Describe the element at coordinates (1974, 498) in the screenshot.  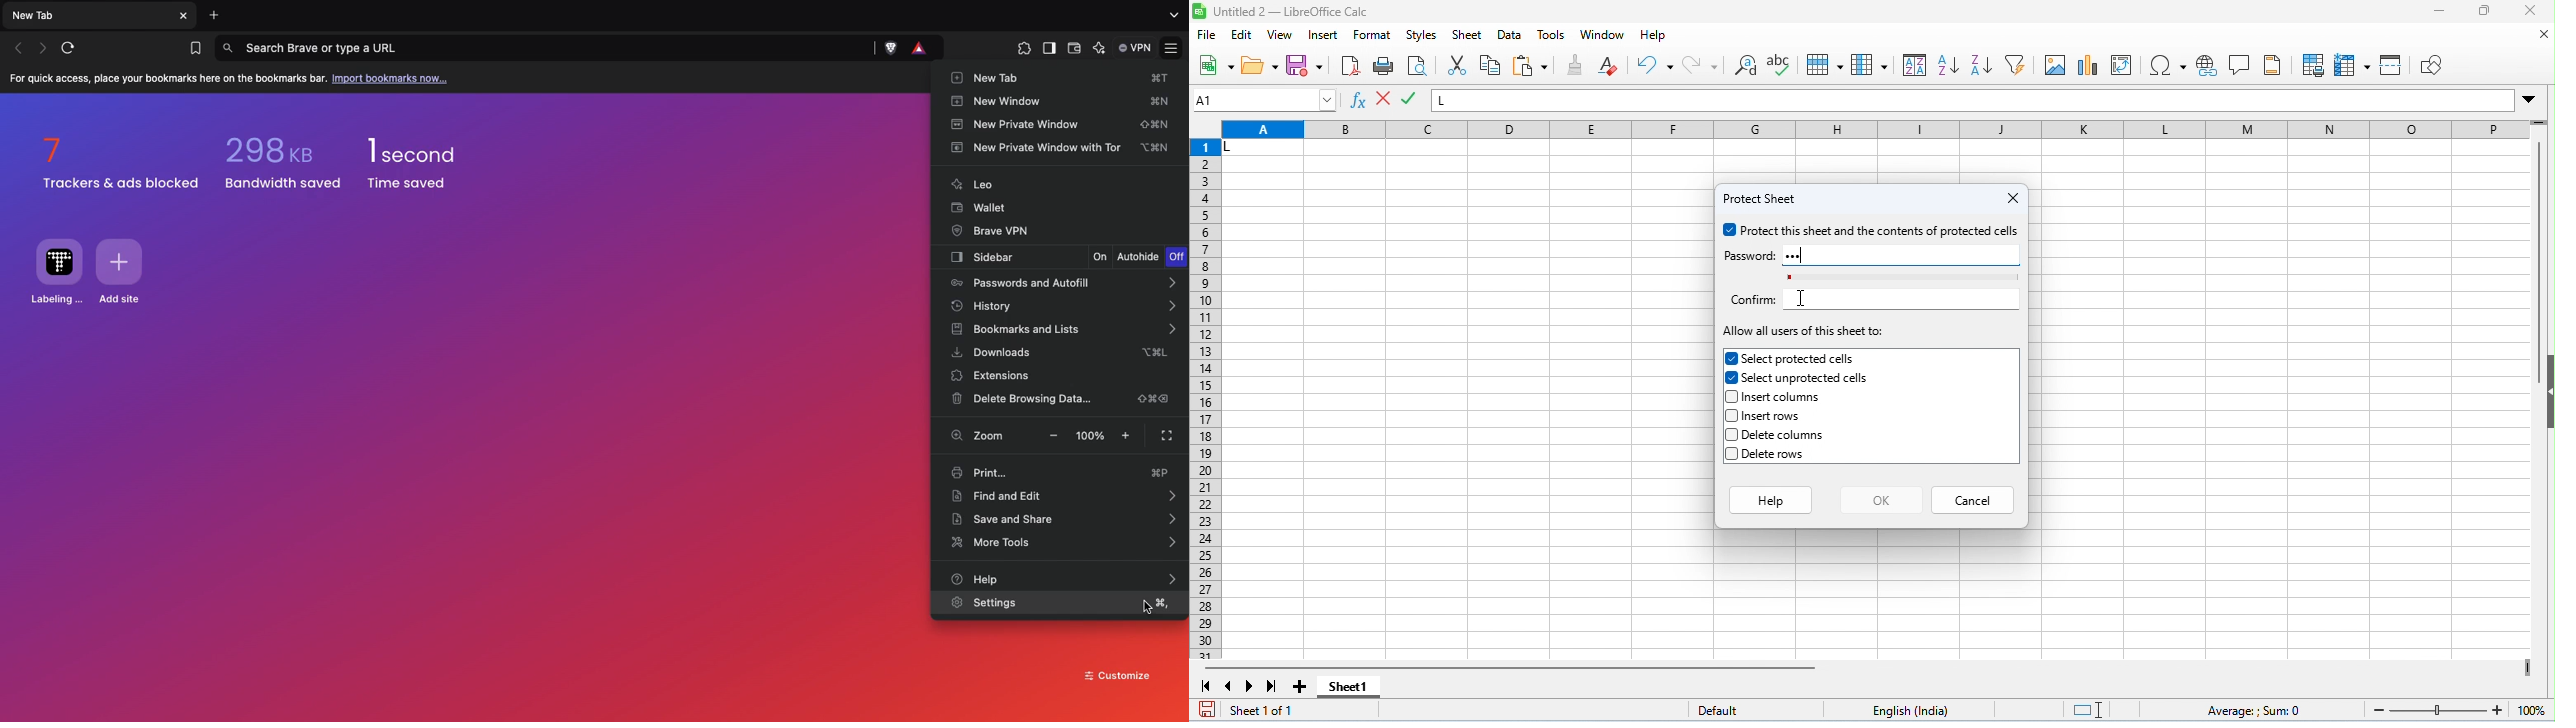
I see `cancel` at that location.